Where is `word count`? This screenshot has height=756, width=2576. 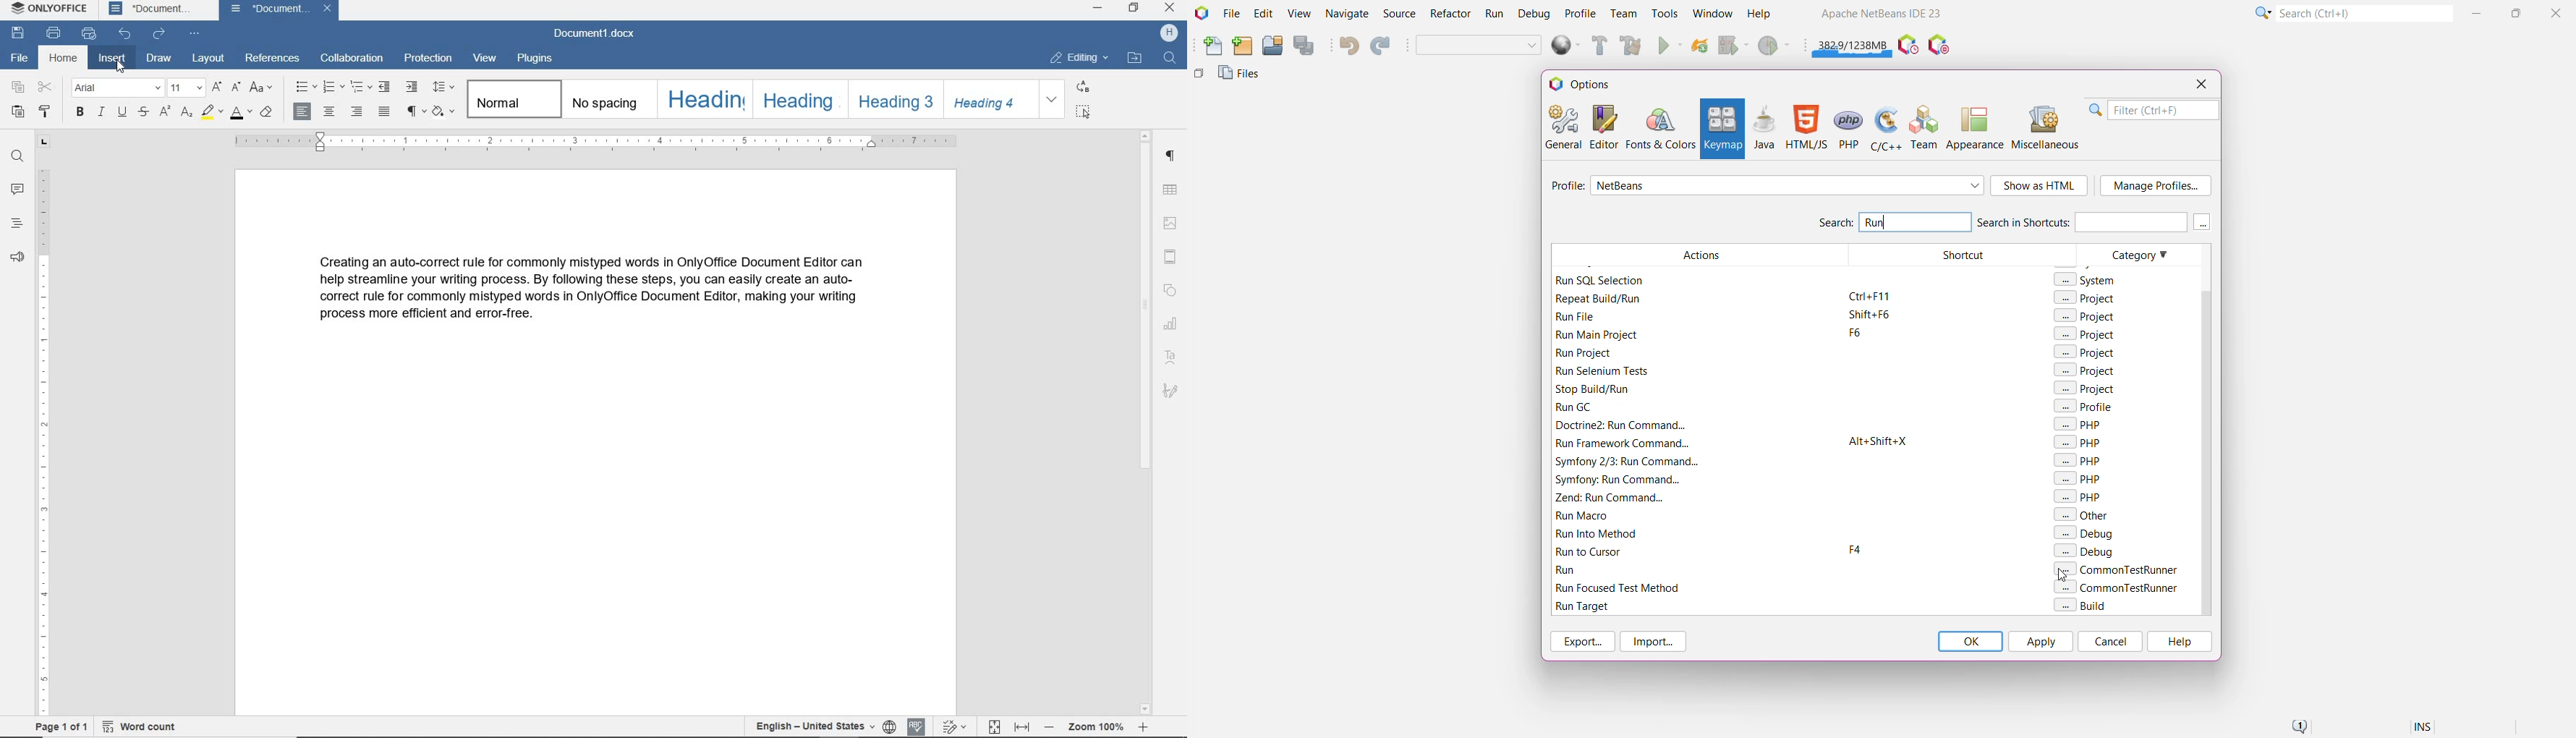 word count is located at coordinates (144, 728).